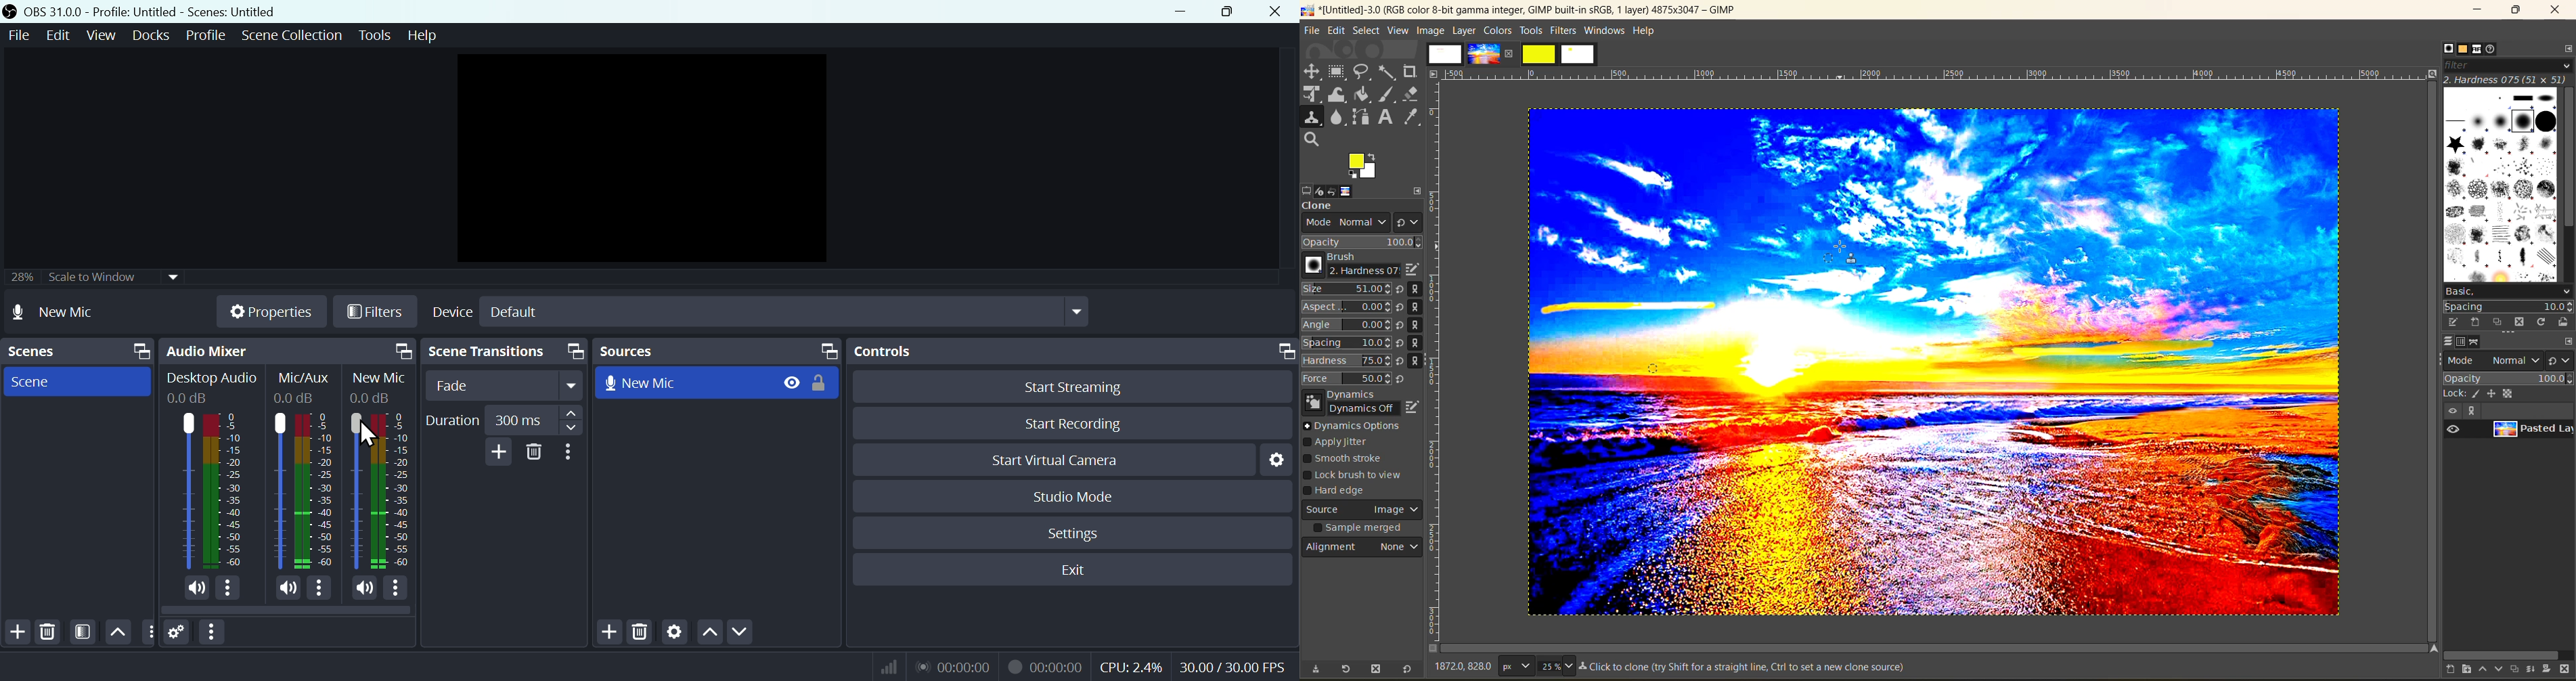 The image size is (2576, 700). Describe the element at coordinates (1346, 359) in the screenshot. I see `[Hardness 75.0` at that location.